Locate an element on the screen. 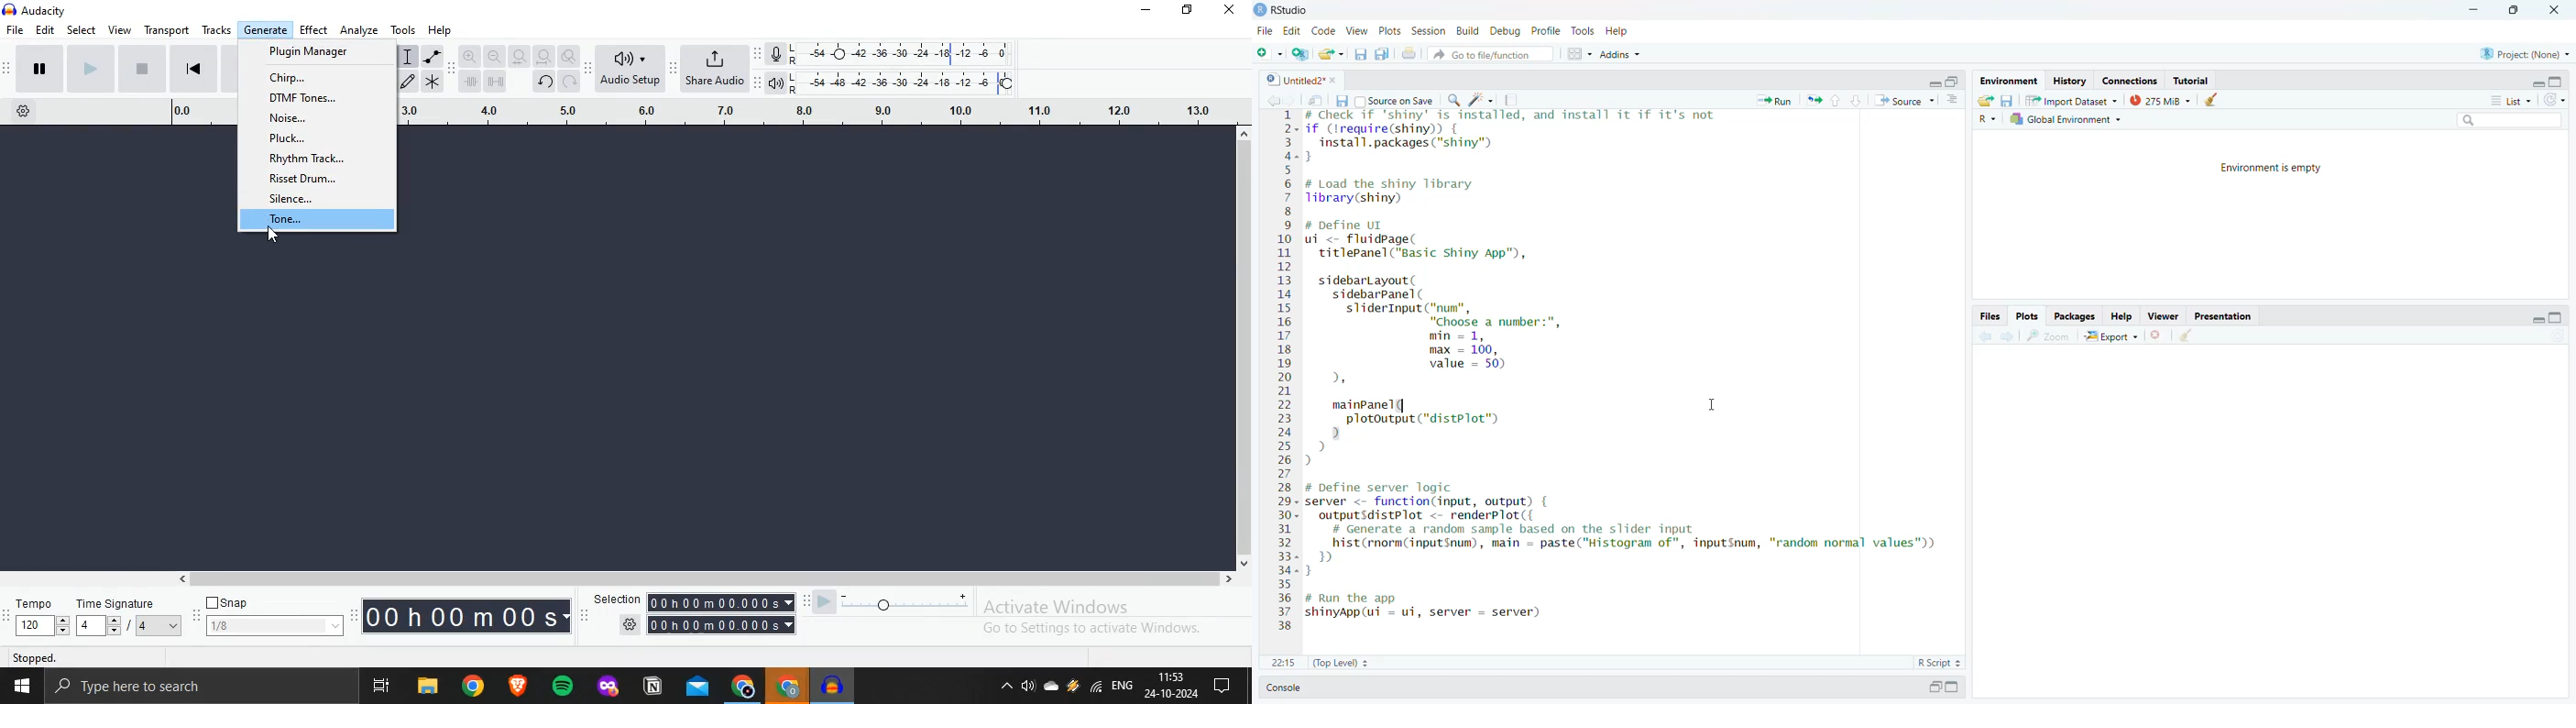  clear is located at coordinates (2186, 334).